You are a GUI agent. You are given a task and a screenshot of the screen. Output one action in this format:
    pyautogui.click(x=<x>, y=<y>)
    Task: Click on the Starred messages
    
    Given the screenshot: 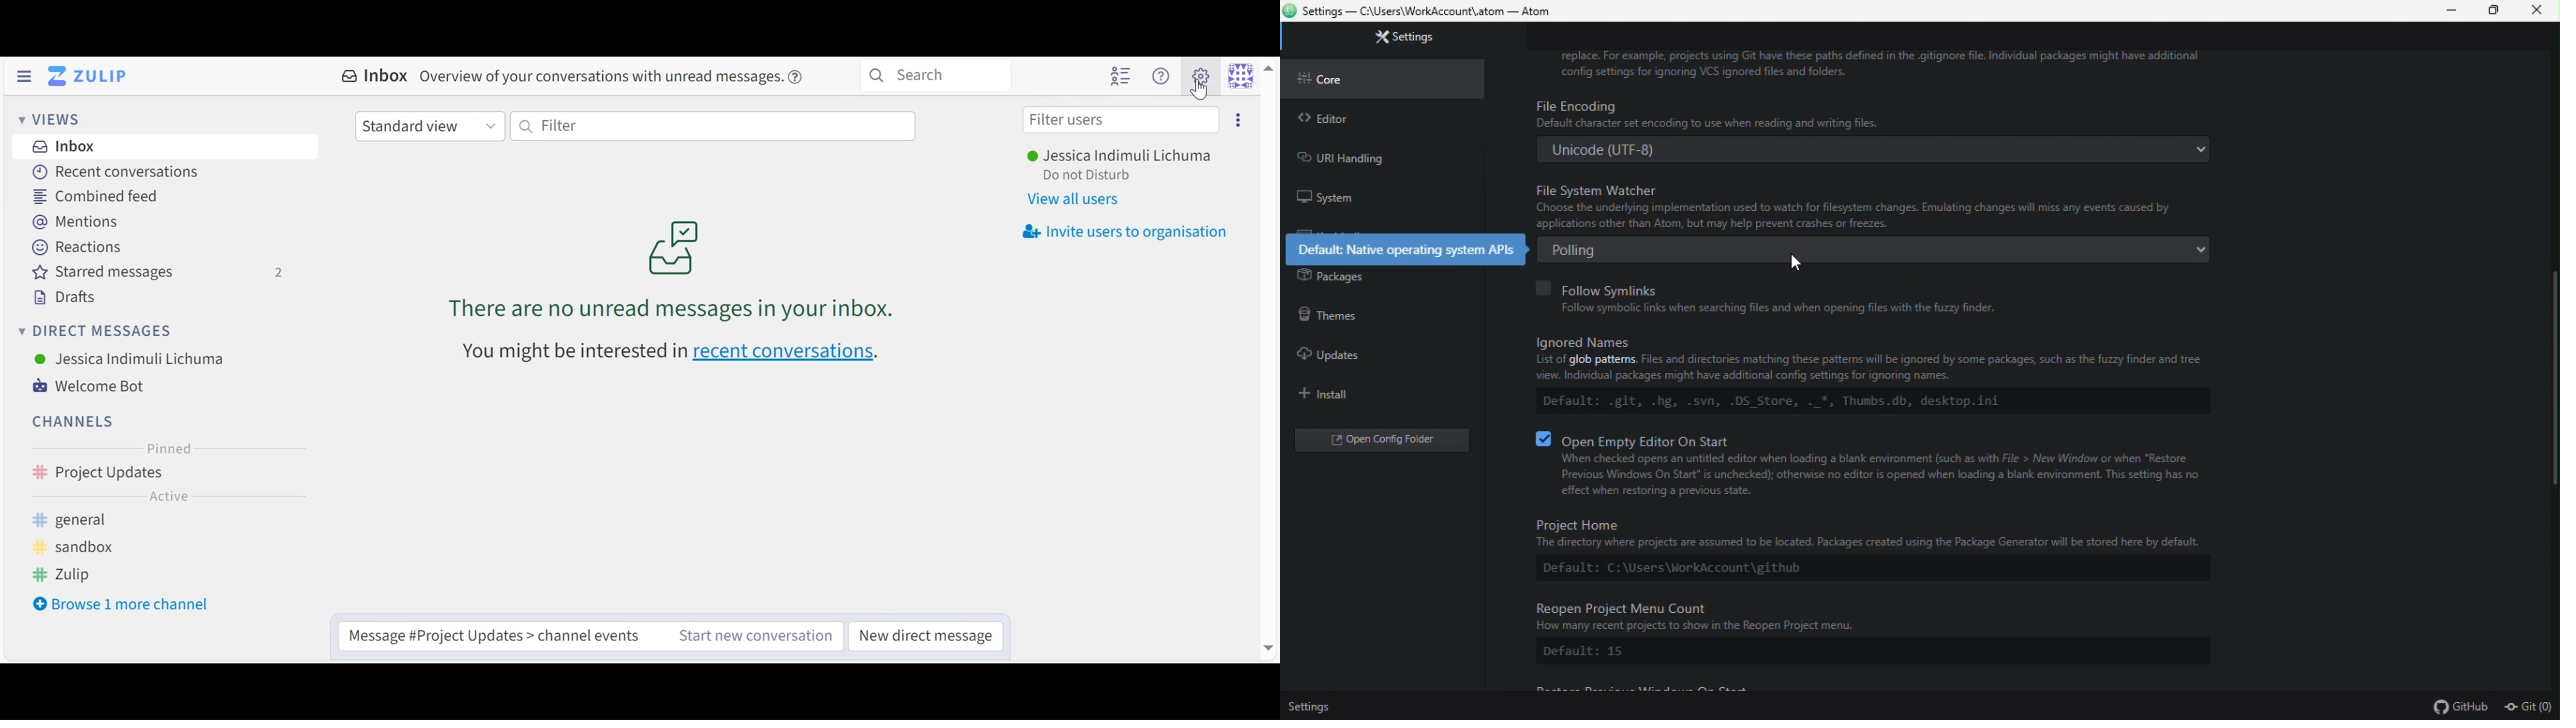 What is the action you would take?
    pyautogui.click(x=165, y=273)
    